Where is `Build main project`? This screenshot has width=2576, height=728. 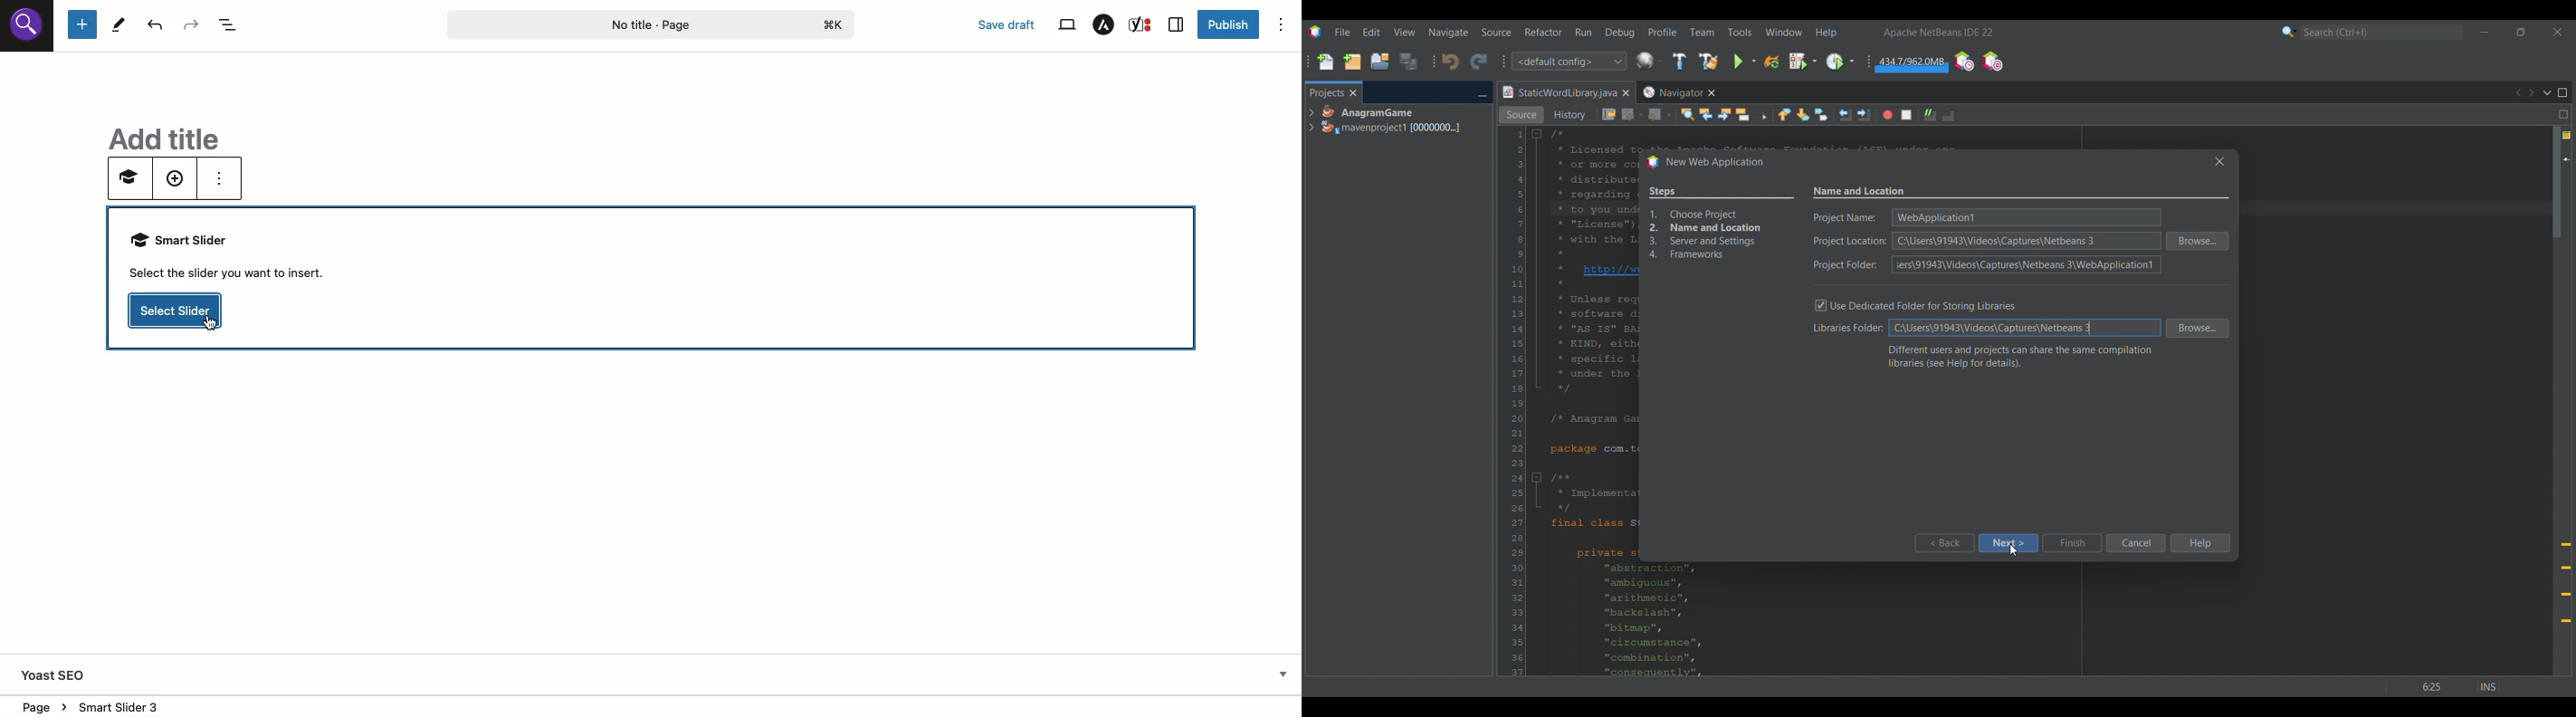 Build main project is located at coordinates (1679, 61).